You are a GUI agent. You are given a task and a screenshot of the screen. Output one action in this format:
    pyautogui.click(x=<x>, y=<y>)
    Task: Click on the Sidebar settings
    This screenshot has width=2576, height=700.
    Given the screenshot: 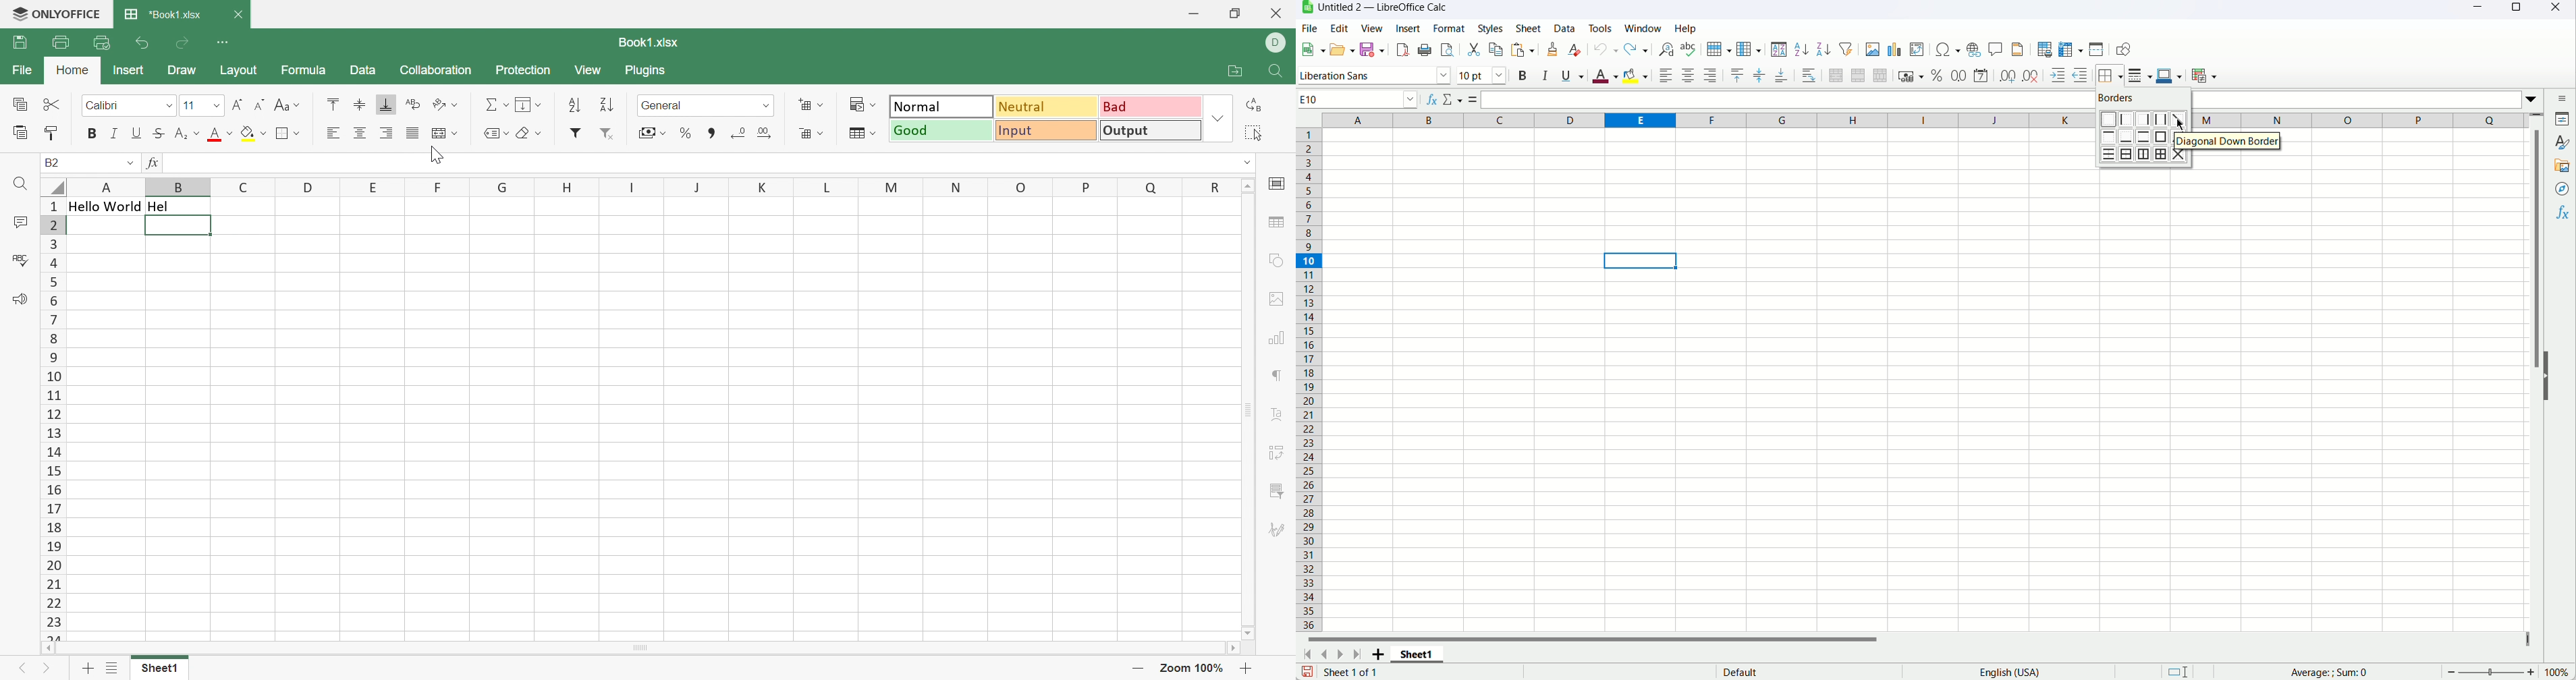 What is the action you would take?
    pyautogui.click(x=2562, y=97)
    